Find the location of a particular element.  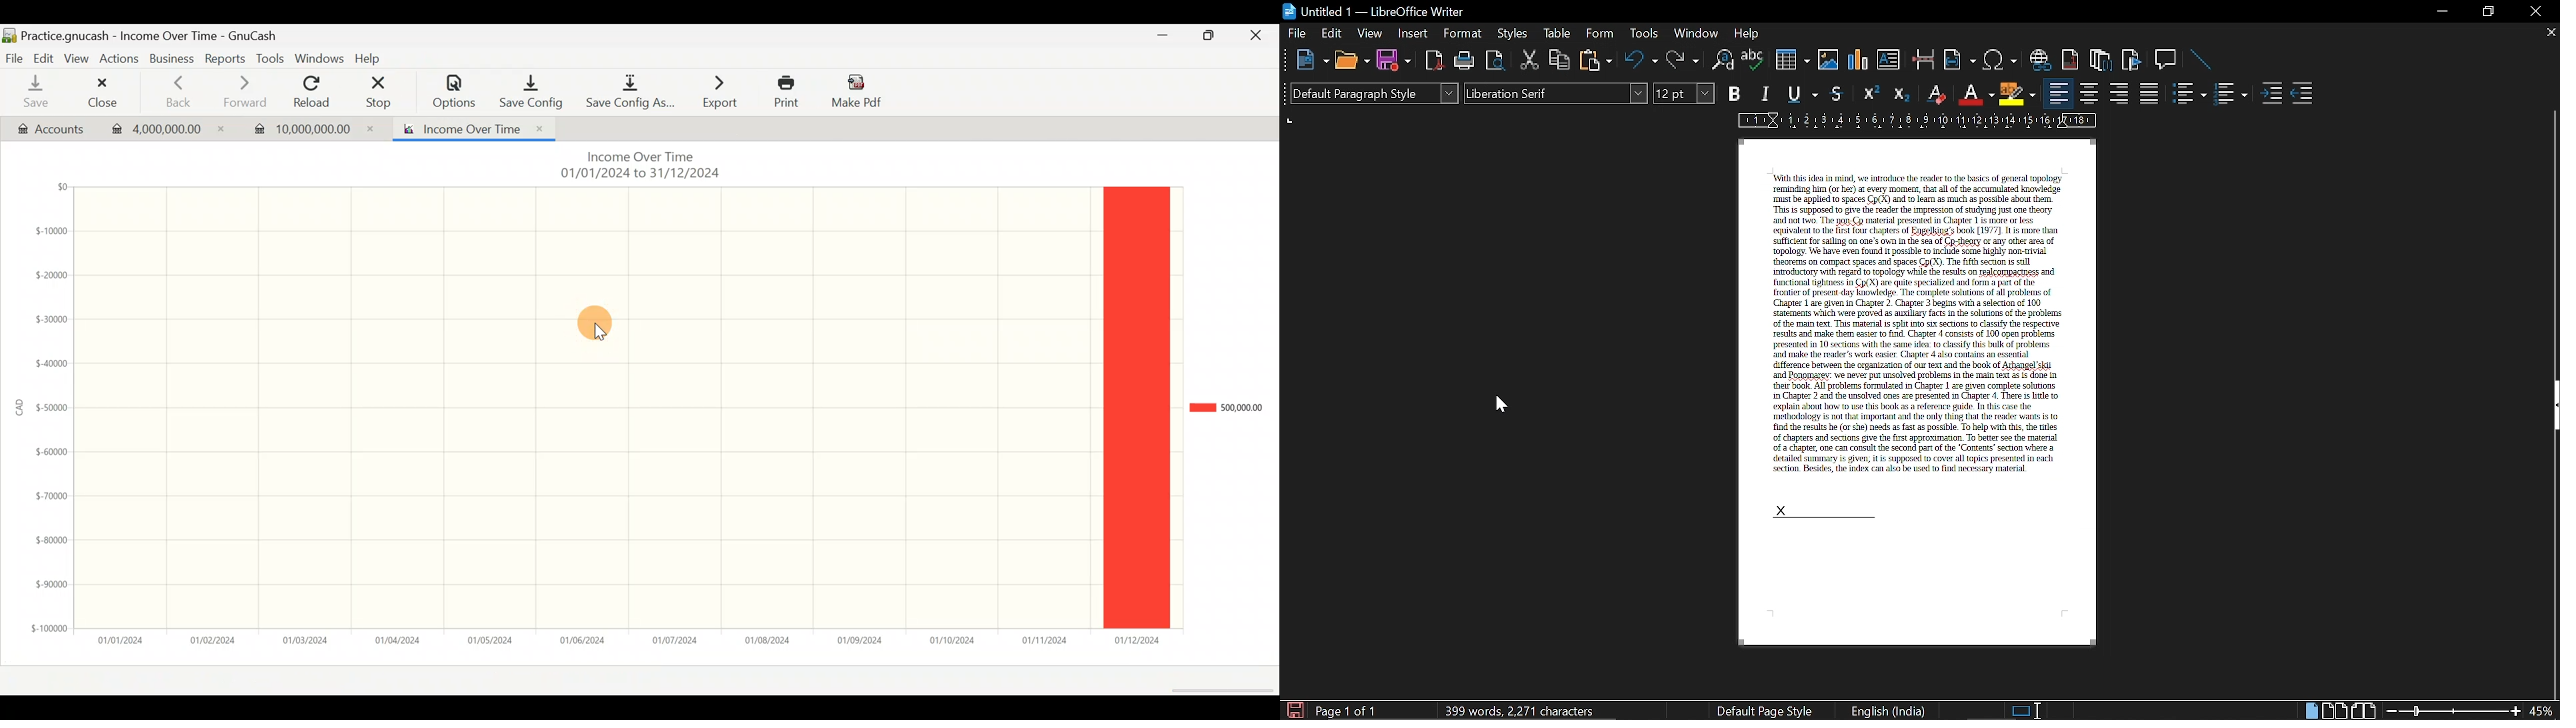

insert is located at coordinates (1411, 32).